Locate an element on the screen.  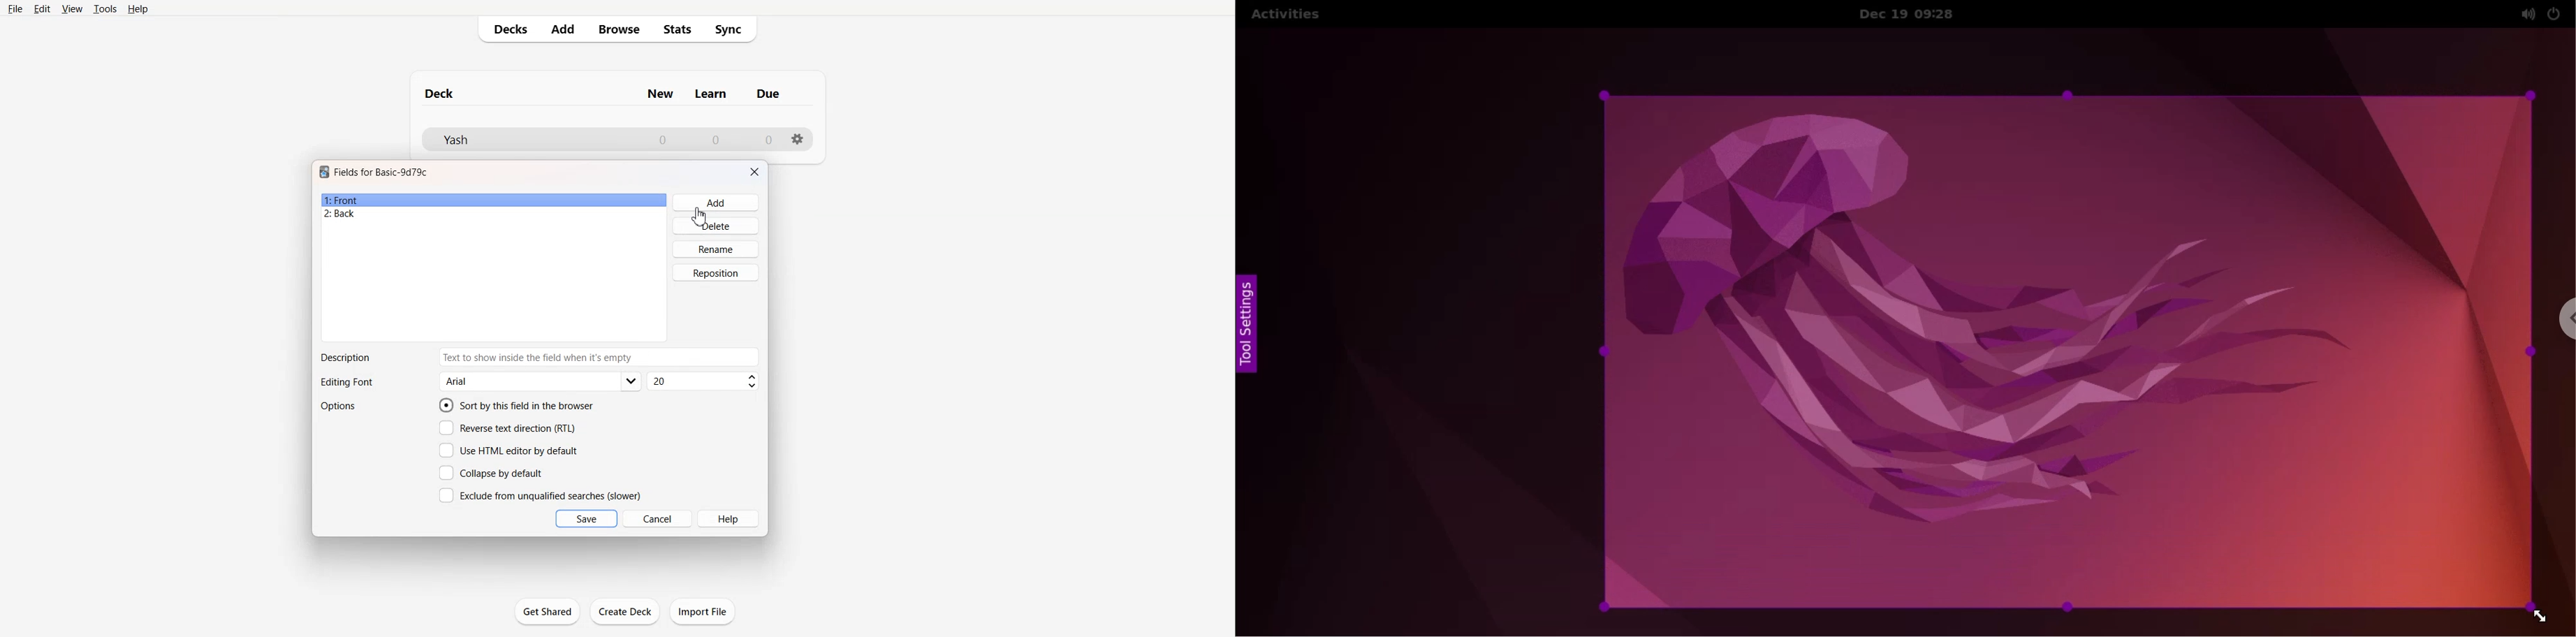
Enter Description is located at coordinates (600, 357).